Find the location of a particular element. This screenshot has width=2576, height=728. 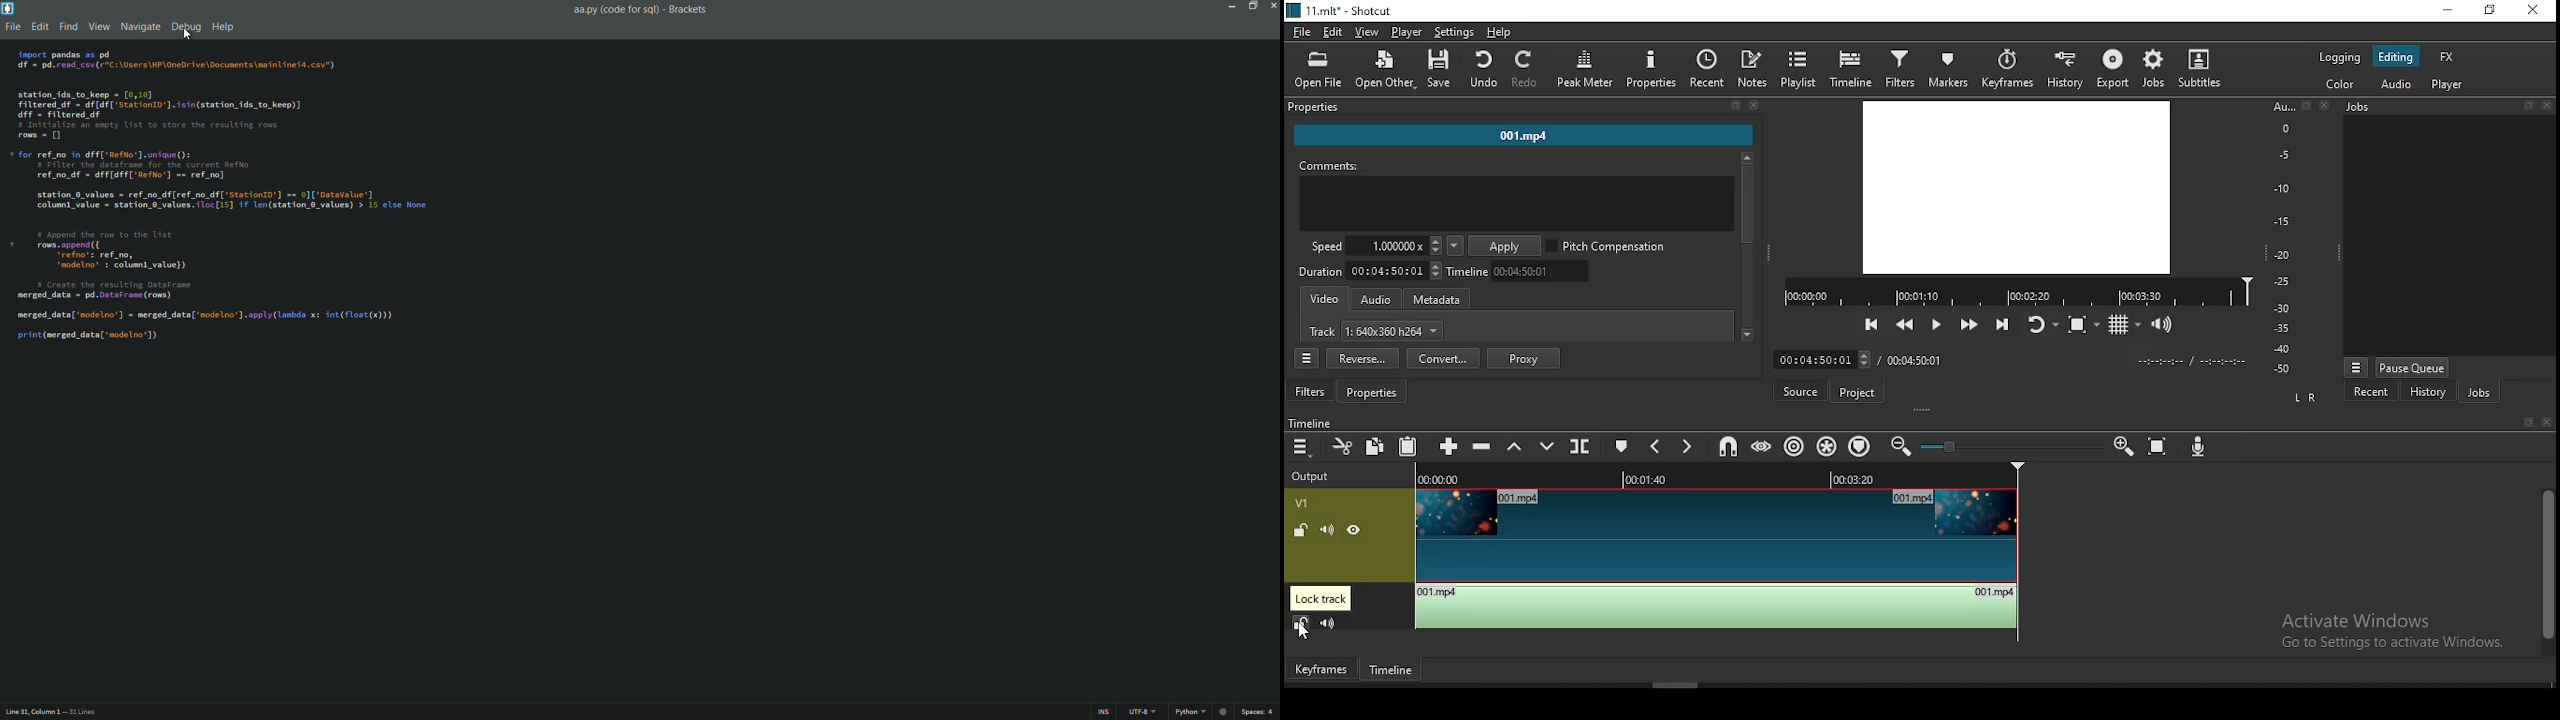

video track V1 is located at coordinates (1721, 535).